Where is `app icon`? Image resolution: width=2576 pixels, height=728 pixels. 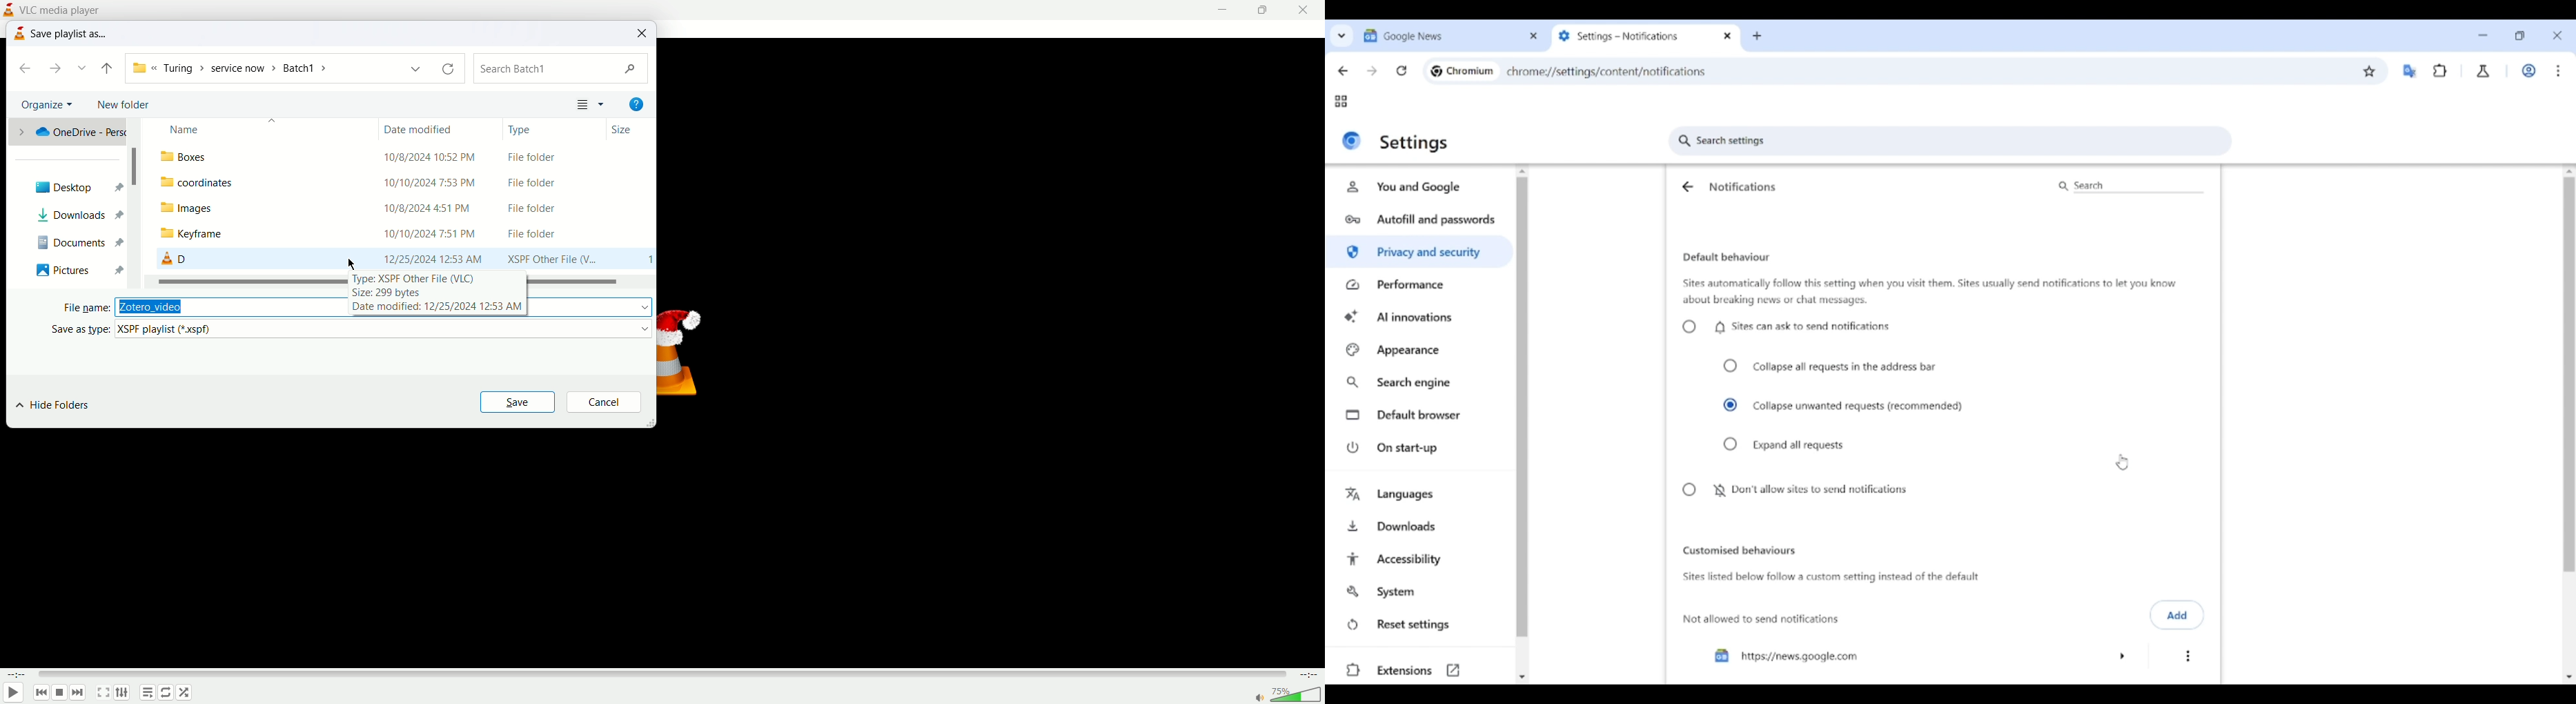 app icon is located at coordinates (19, 35).